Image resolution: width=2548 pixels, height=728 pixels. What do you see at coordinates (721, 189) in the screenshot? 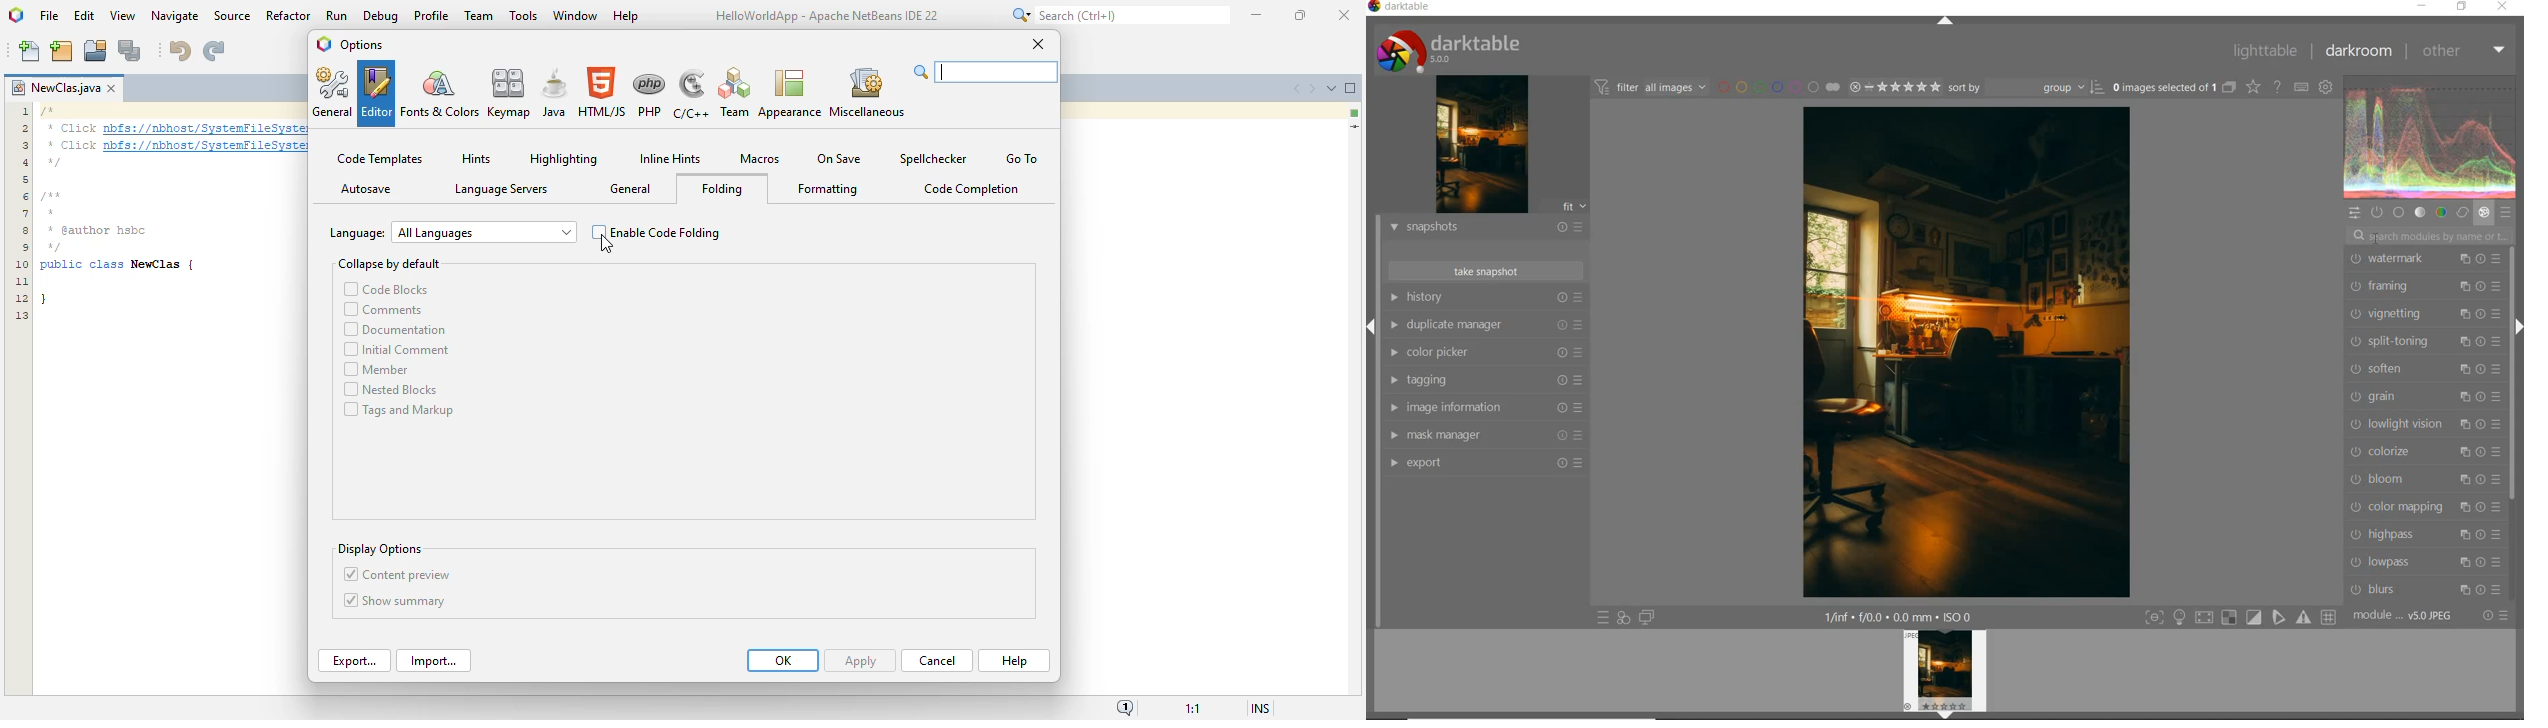
I see `folding` at bounding box center [721, 189].